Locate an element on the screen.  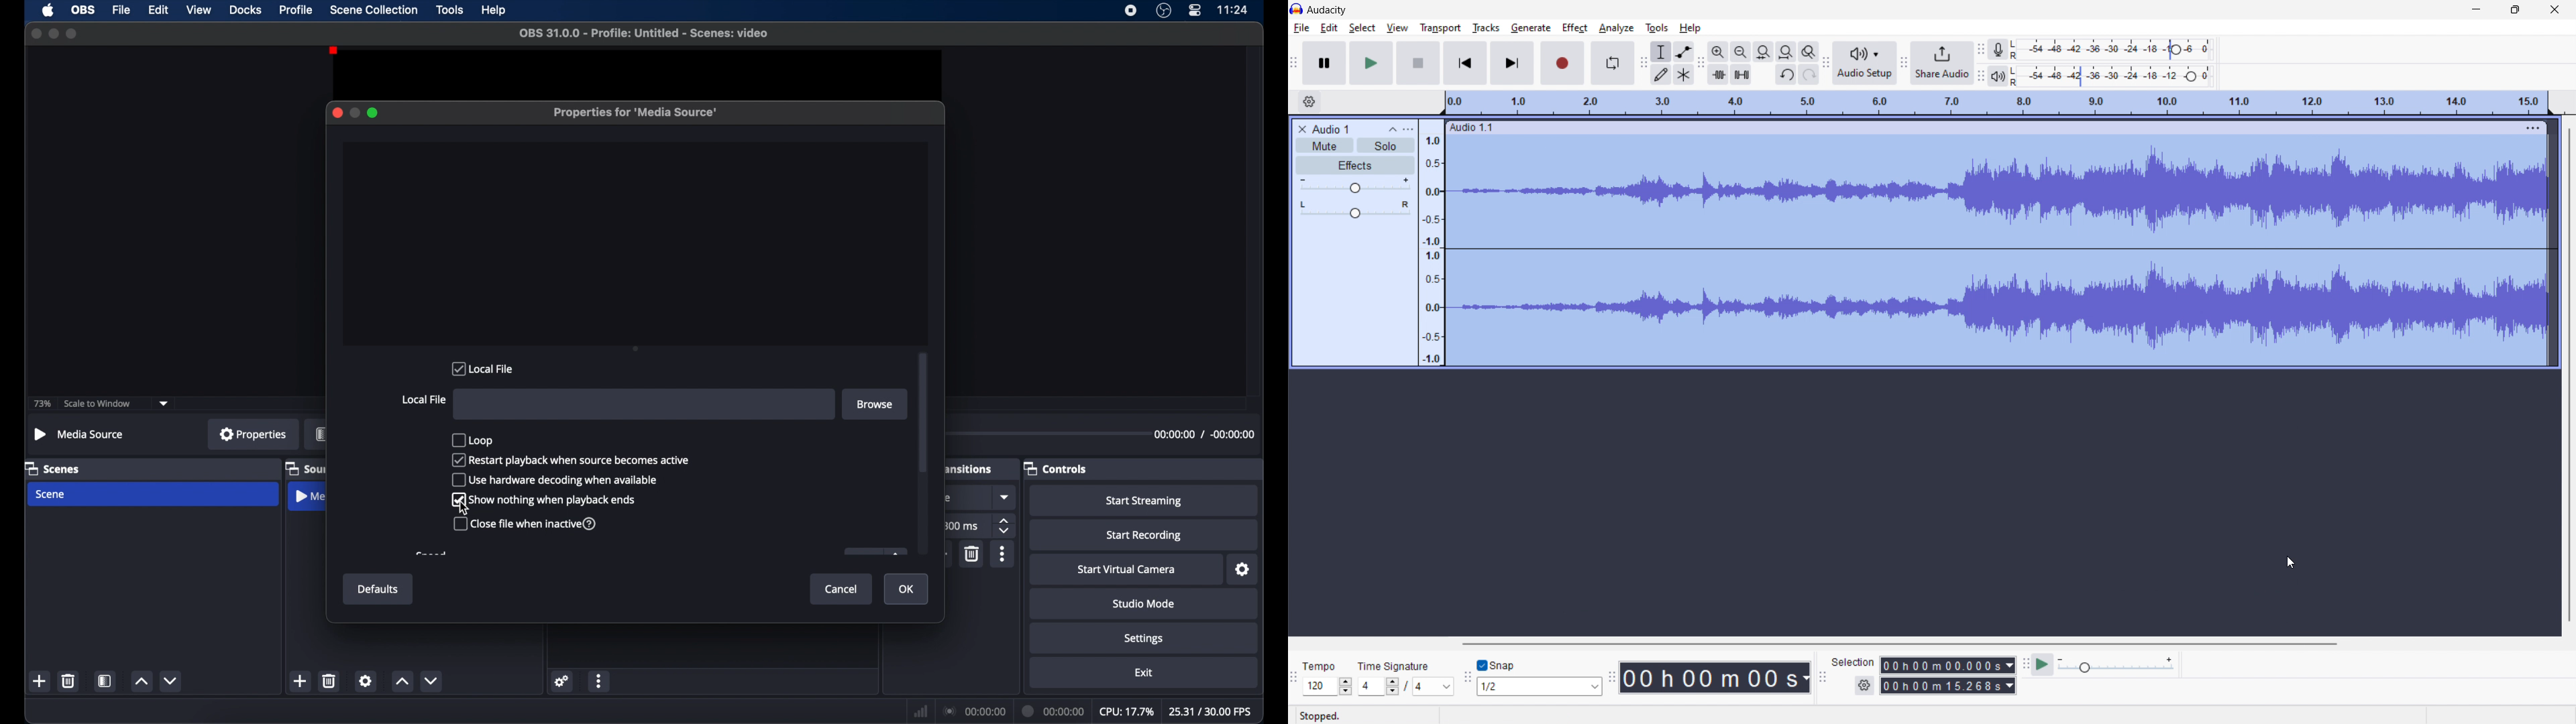
obscure icon is located at coordinates (874, 551).